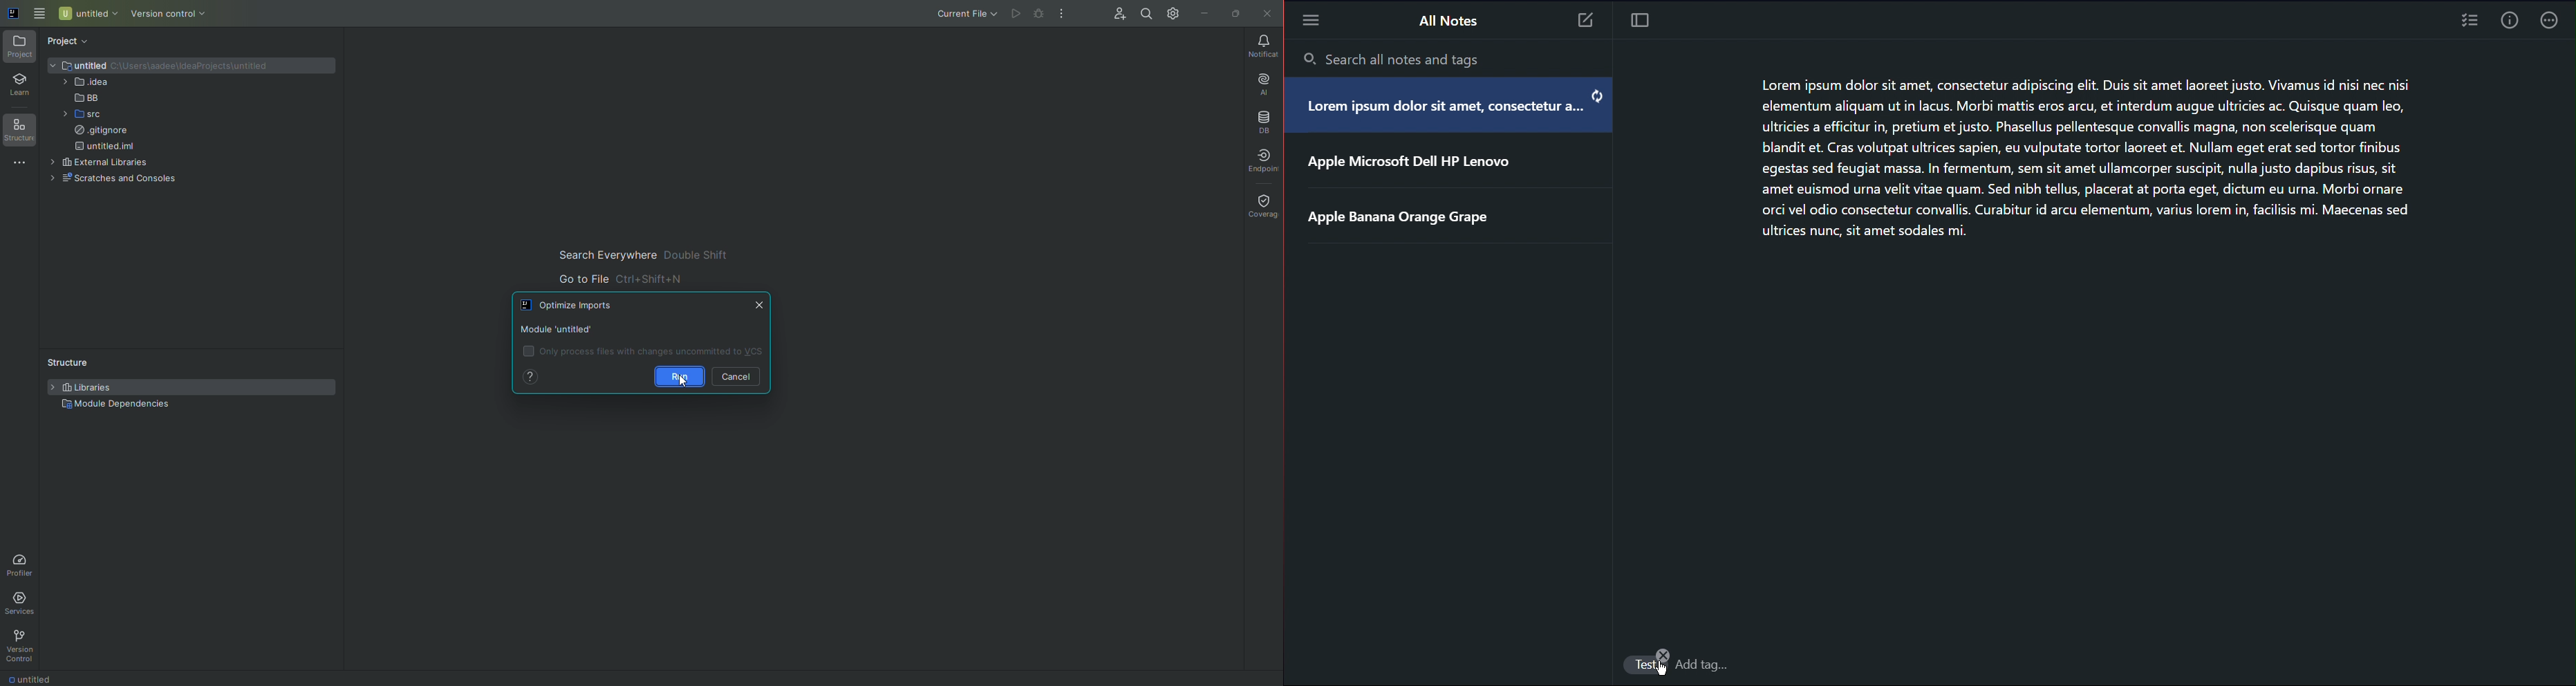  Describe the element at coordinates (1310, 19) in the screenshot. I see `More` at that location.